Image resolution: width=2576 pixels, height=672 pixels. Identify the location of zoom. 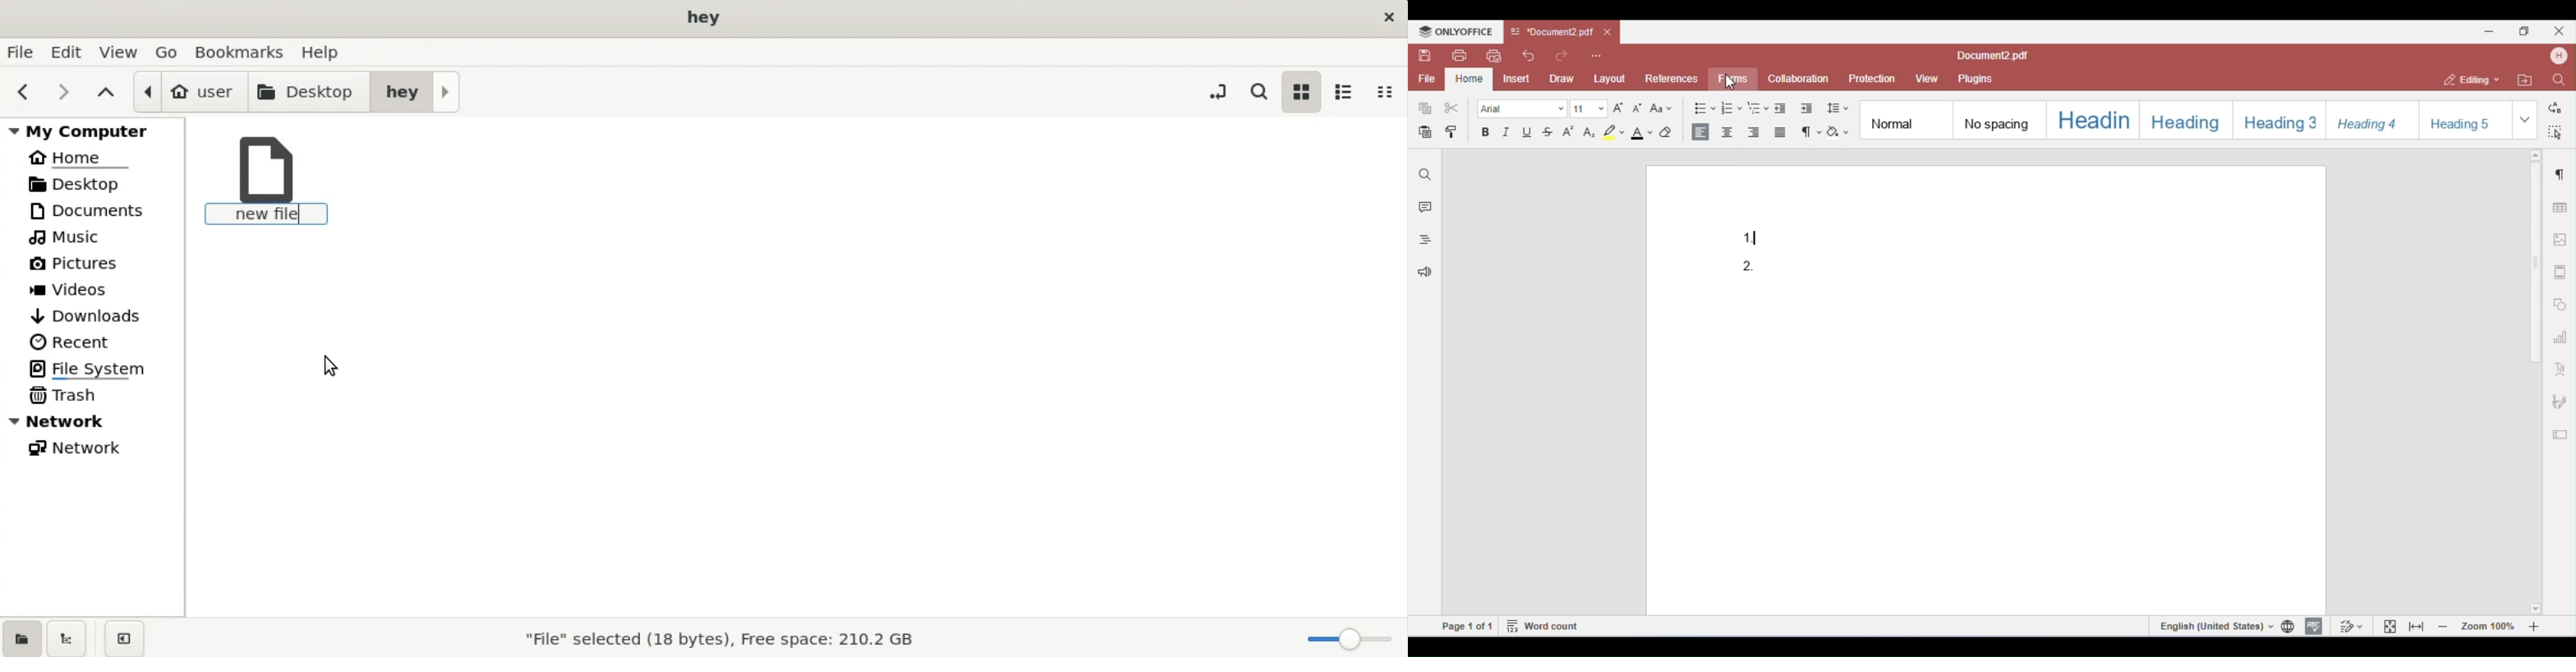
(1346, 639).